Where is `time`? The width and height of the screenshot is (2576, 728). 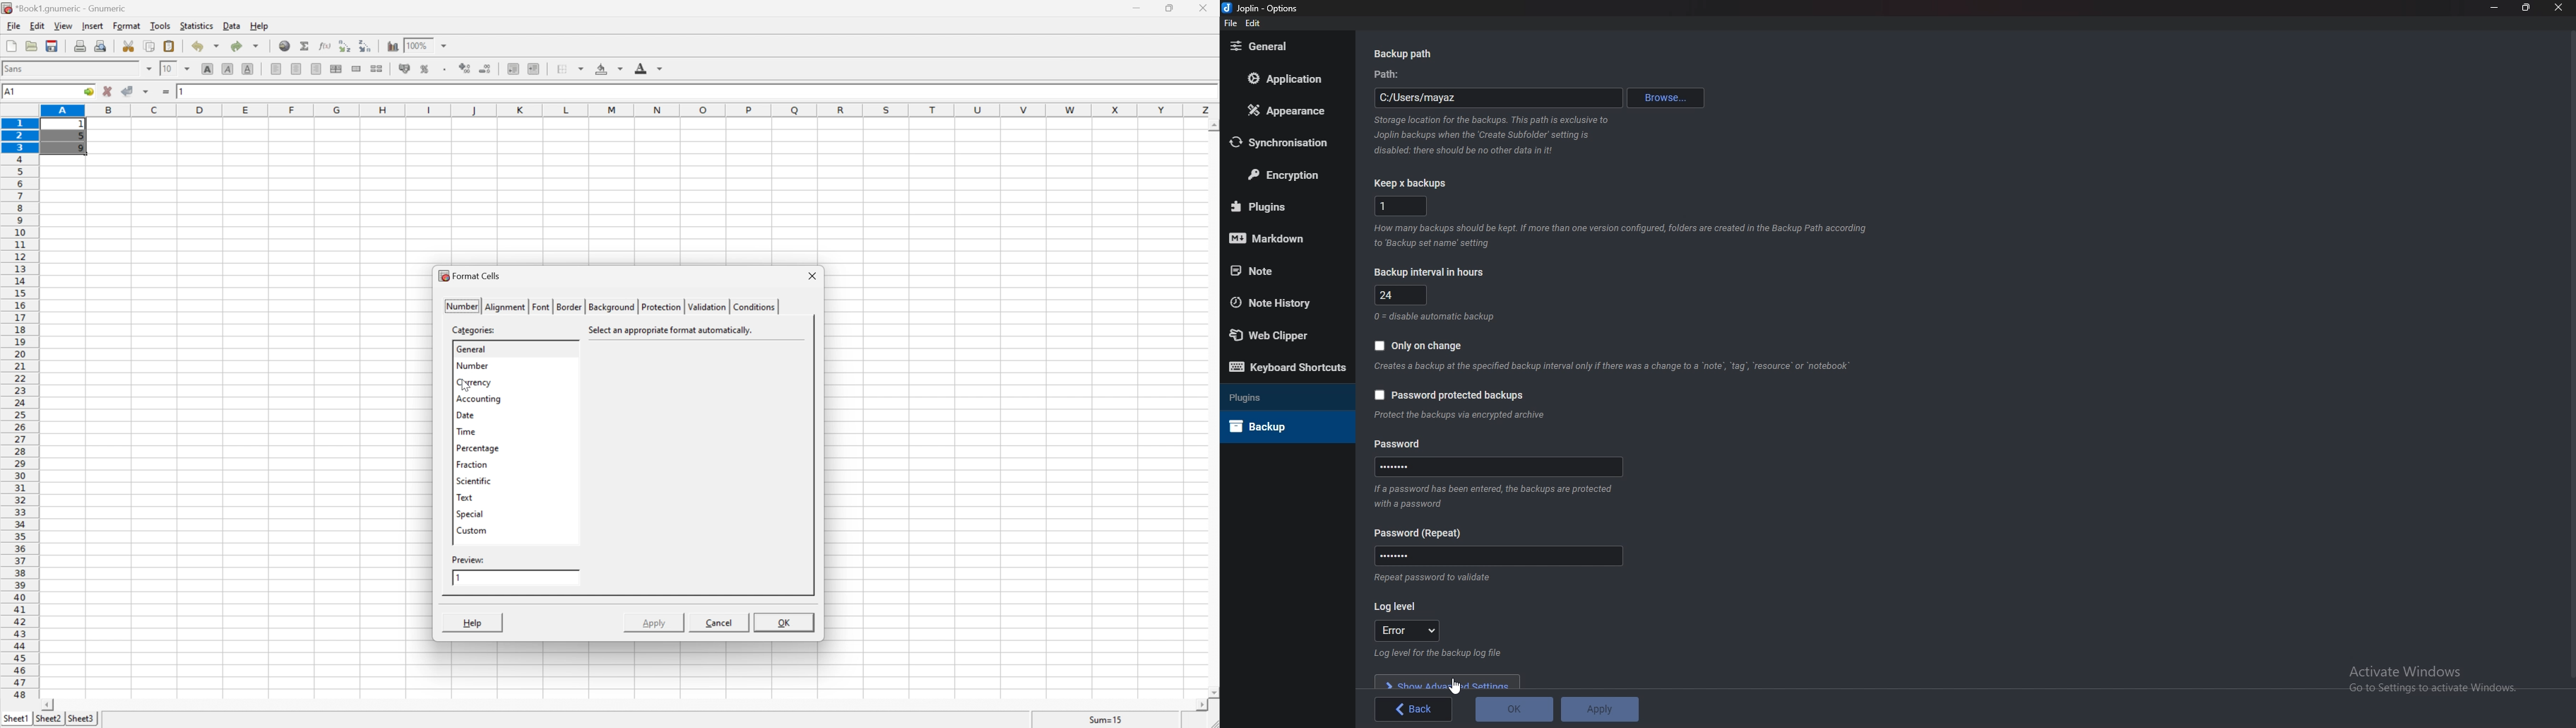 time is located at coordinates (465, 431).